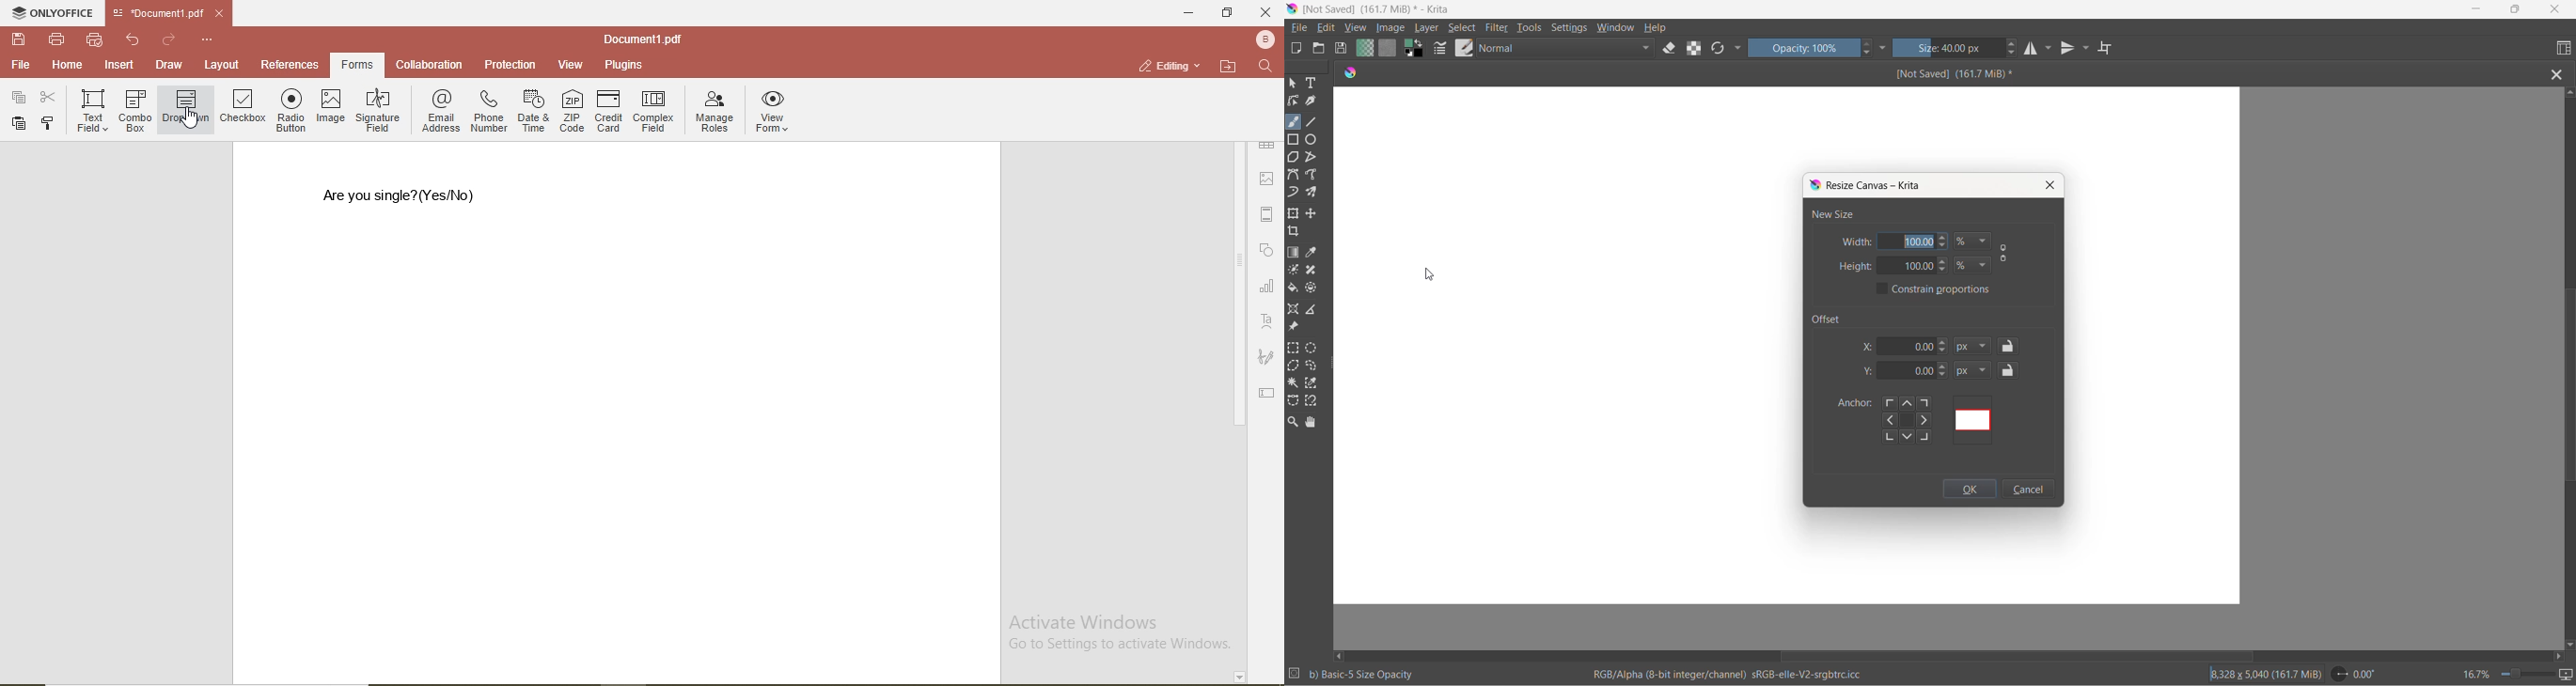 Image resolution: width=2576 pixels, height=700 pixels. What do you see at coordinates (1314, 402) in the screenshot?
I see `magnetic curve selection tool` at bounding box center [1314, 402].